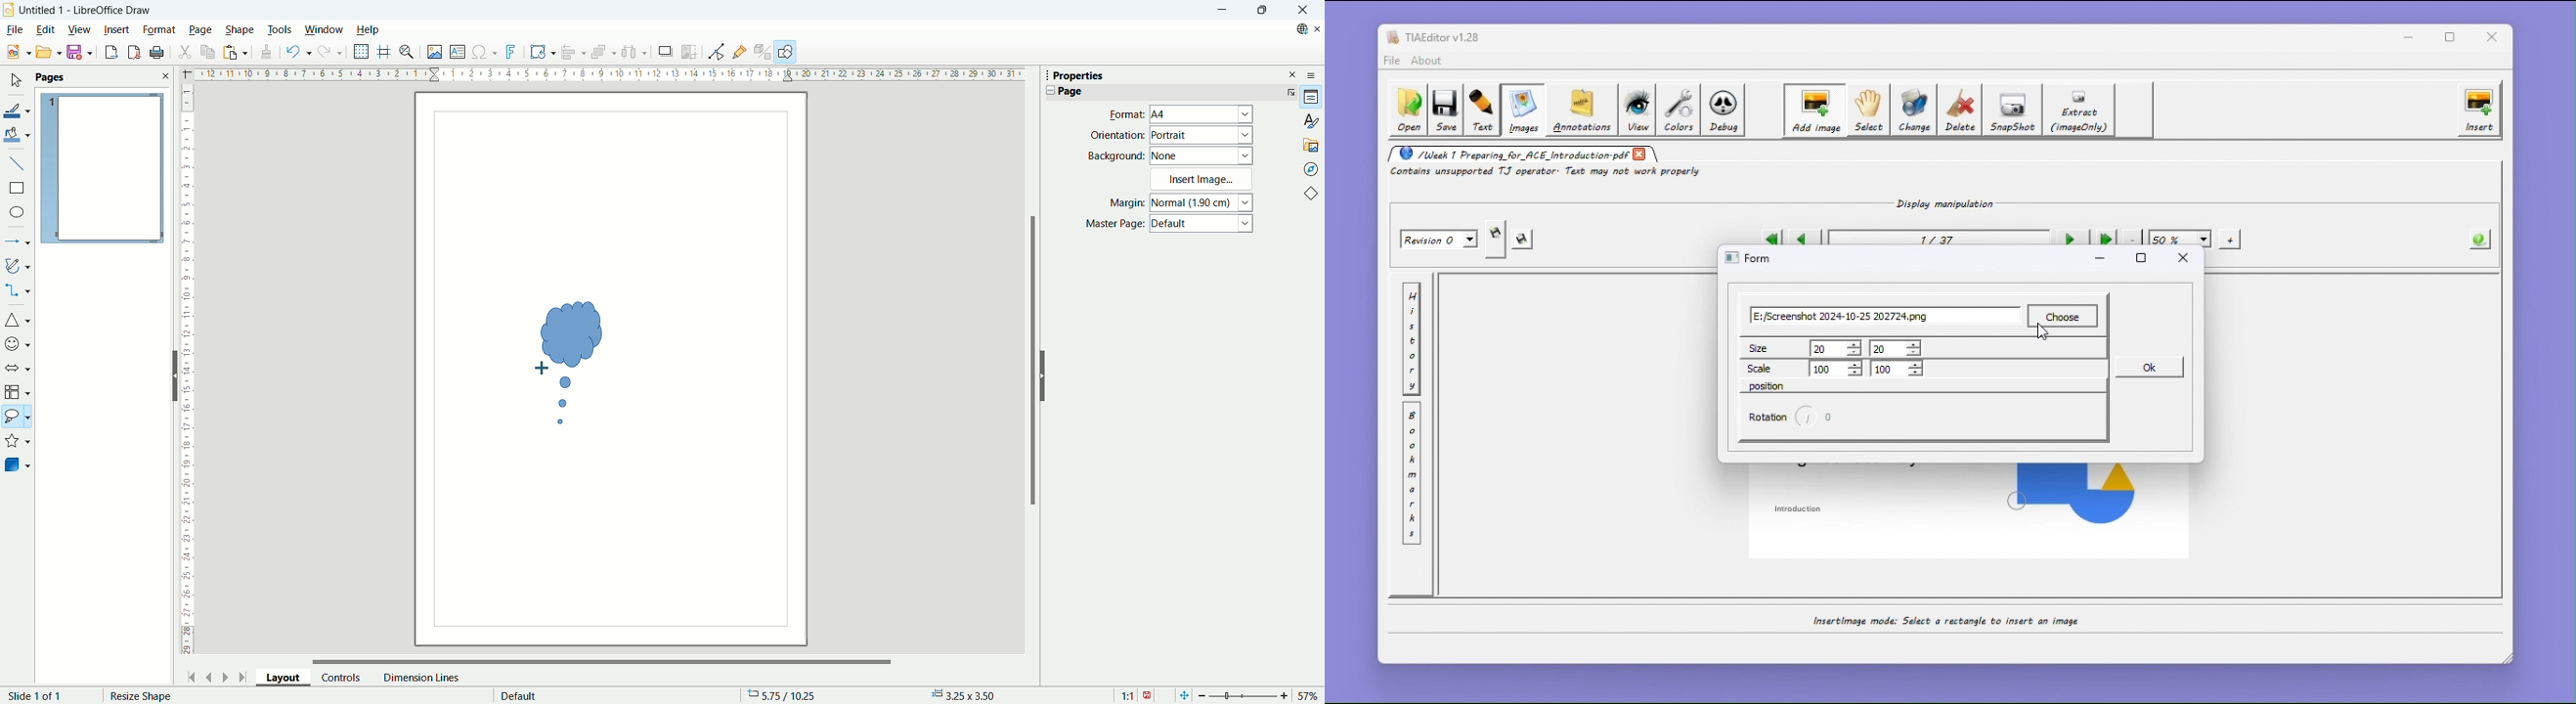 The width and height of the screenshot is (2576, 728). Describe the element at coordinates (141, 696) in the screenshot. I see `Resize shape` at that location.